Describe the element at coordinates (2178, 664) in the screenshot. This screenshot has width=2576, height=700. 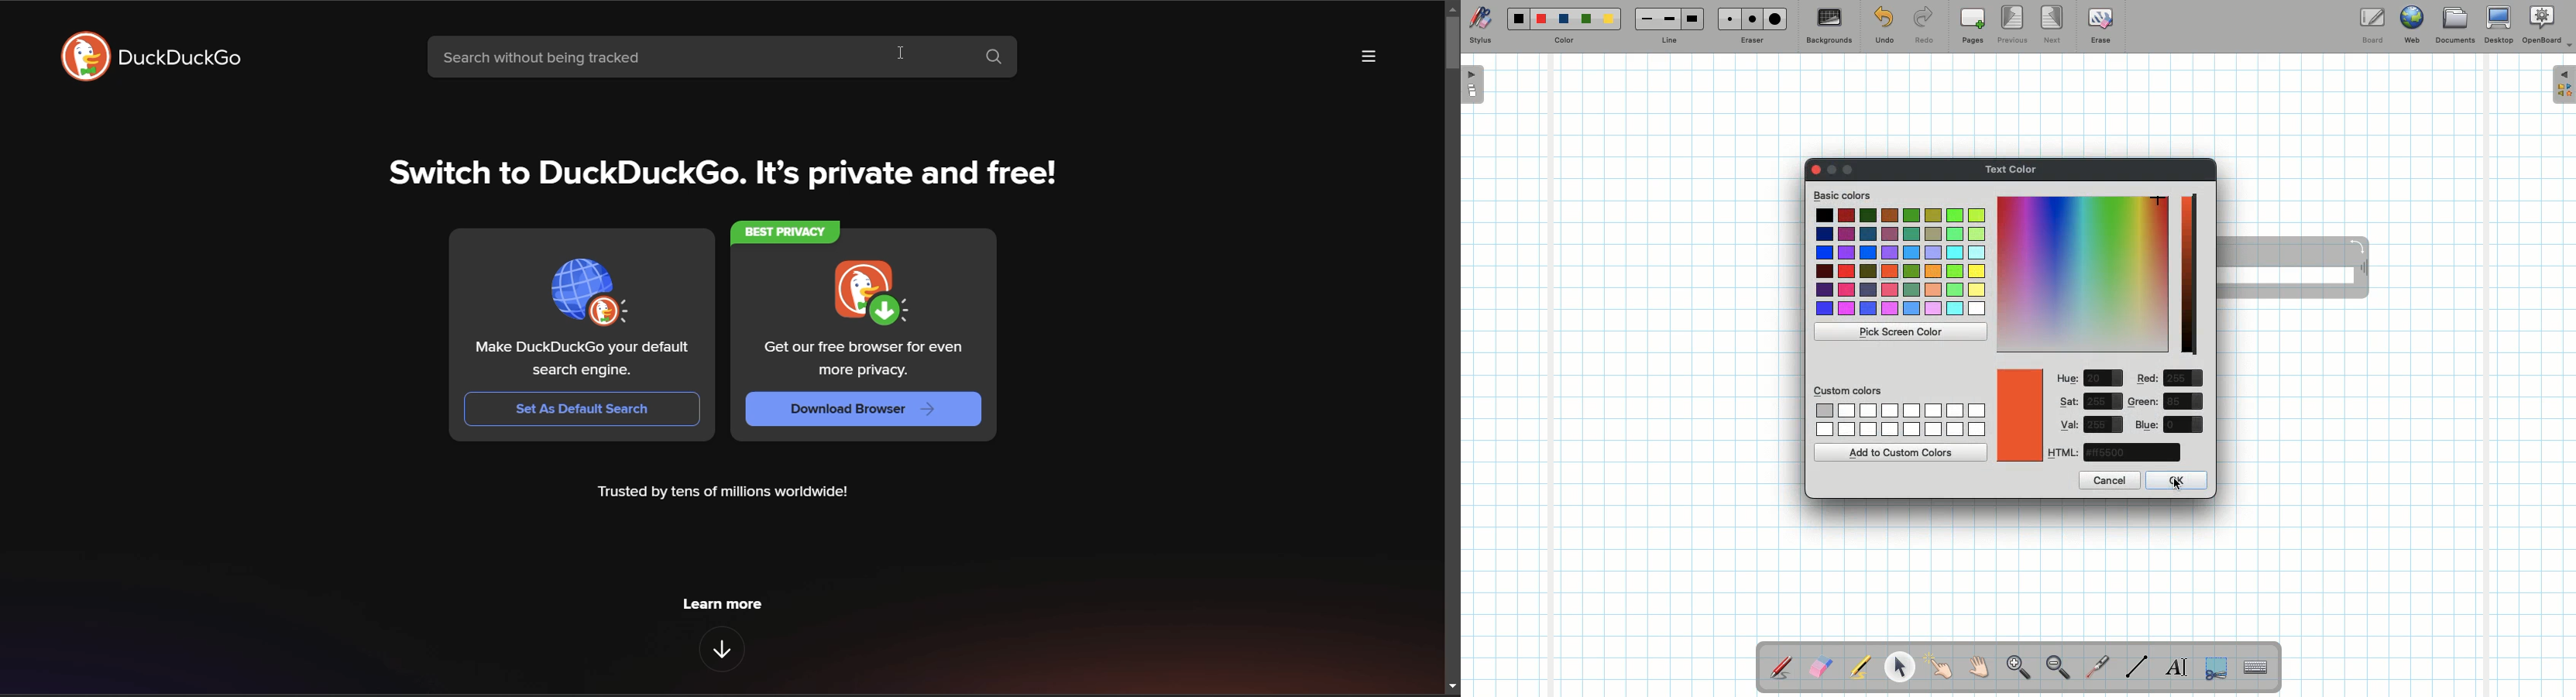
I see `Write text` at that location.